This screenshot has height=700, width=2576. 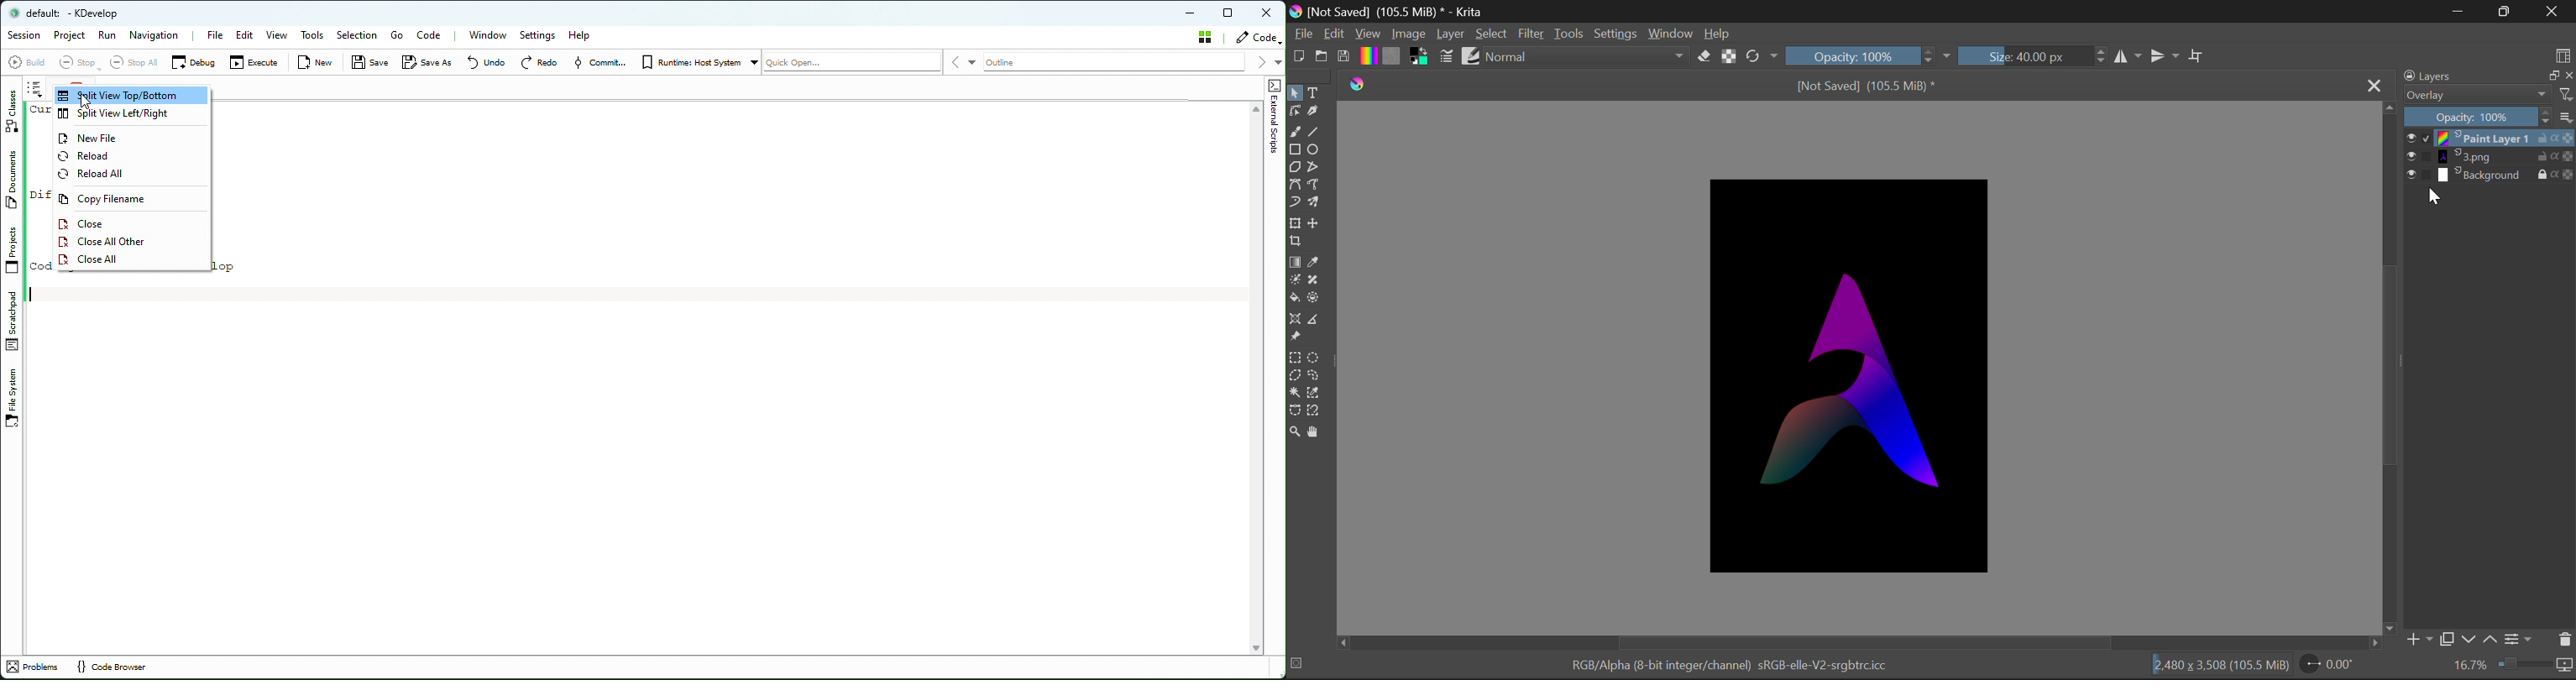 I want to click on Multibrush Tool, so click(x=1315, y=201).